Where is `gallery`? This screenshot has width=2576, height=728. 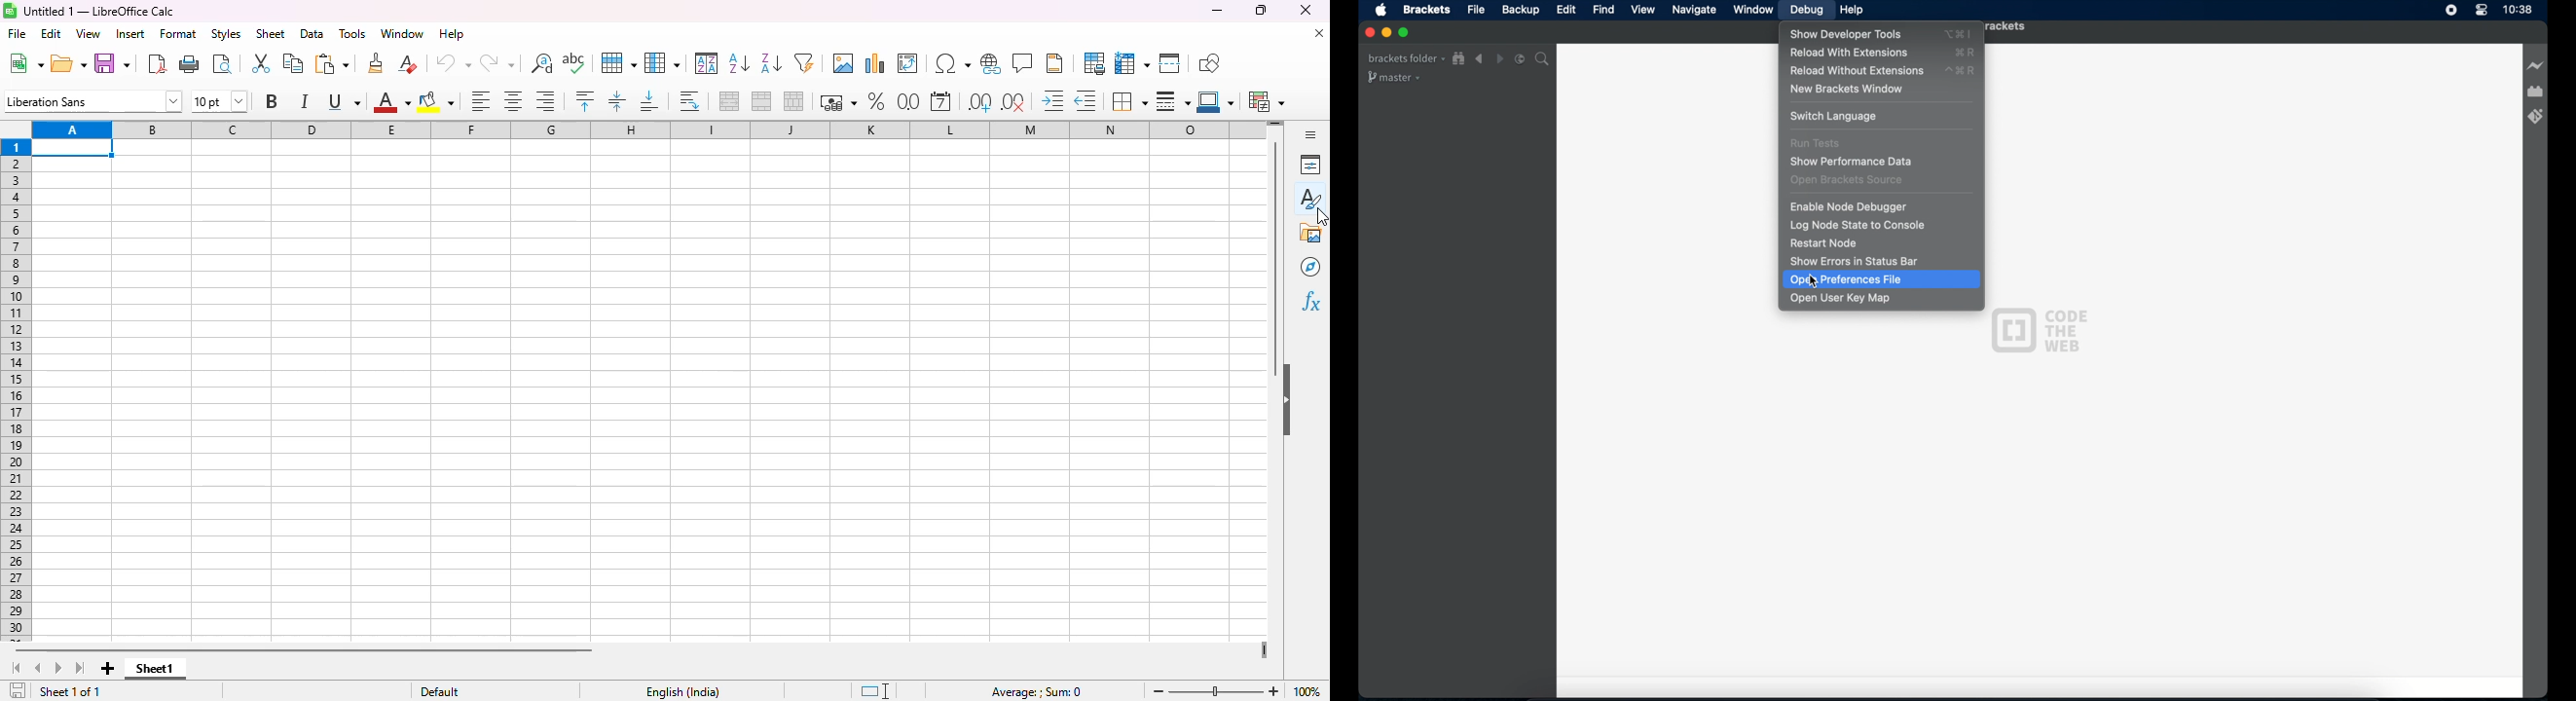
gallery is located at coordinates (1311, 233).